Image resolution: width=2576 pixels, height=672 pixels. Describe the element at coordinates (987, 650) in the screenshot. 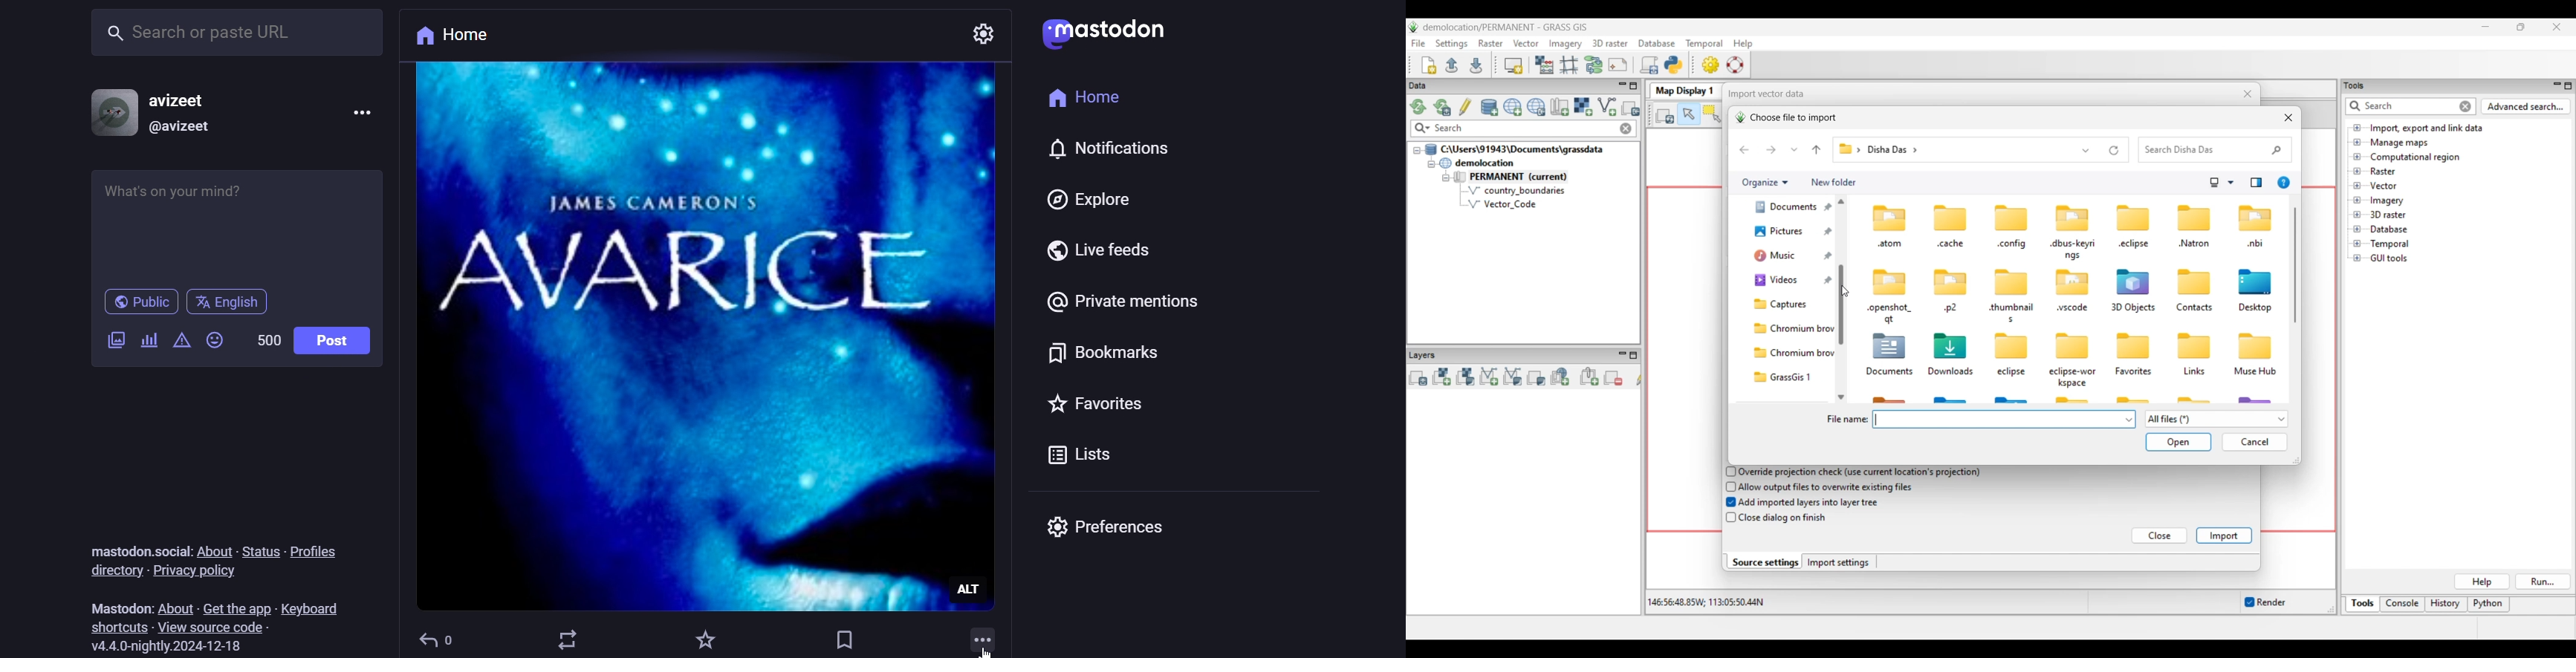

I see `Cursor` at that location.